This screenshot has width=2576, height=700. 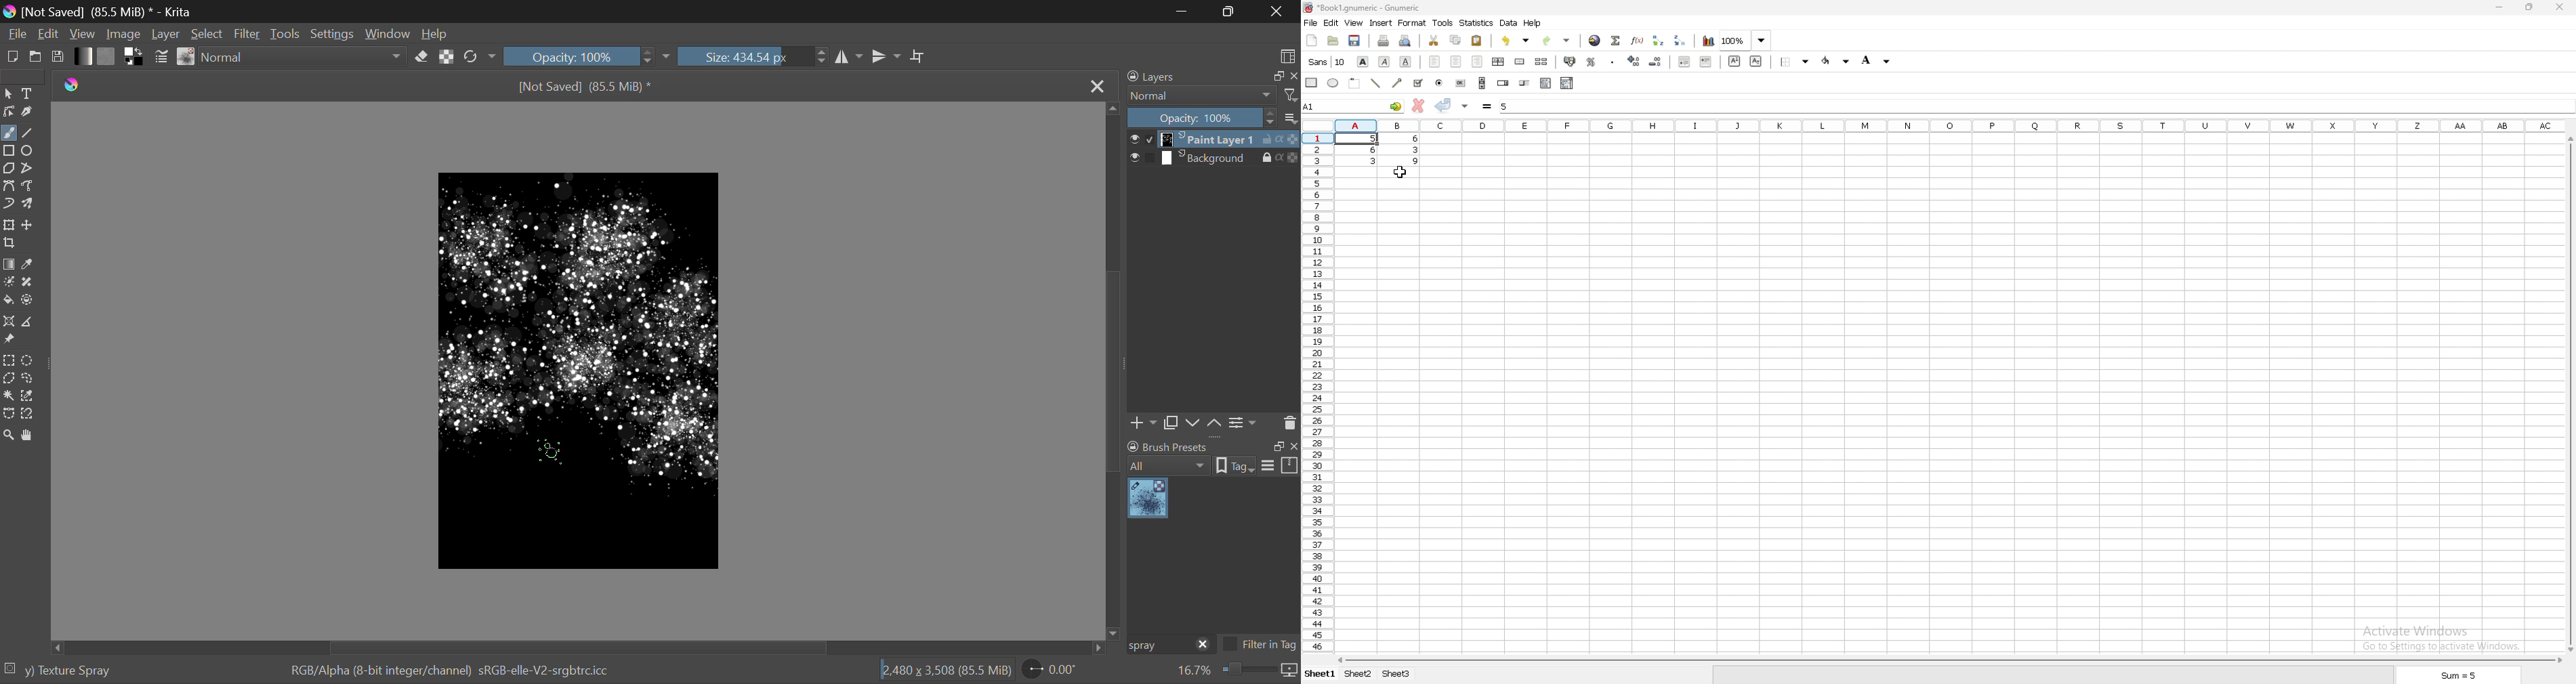 I want to click on underline, so click(x=1407, y=61).